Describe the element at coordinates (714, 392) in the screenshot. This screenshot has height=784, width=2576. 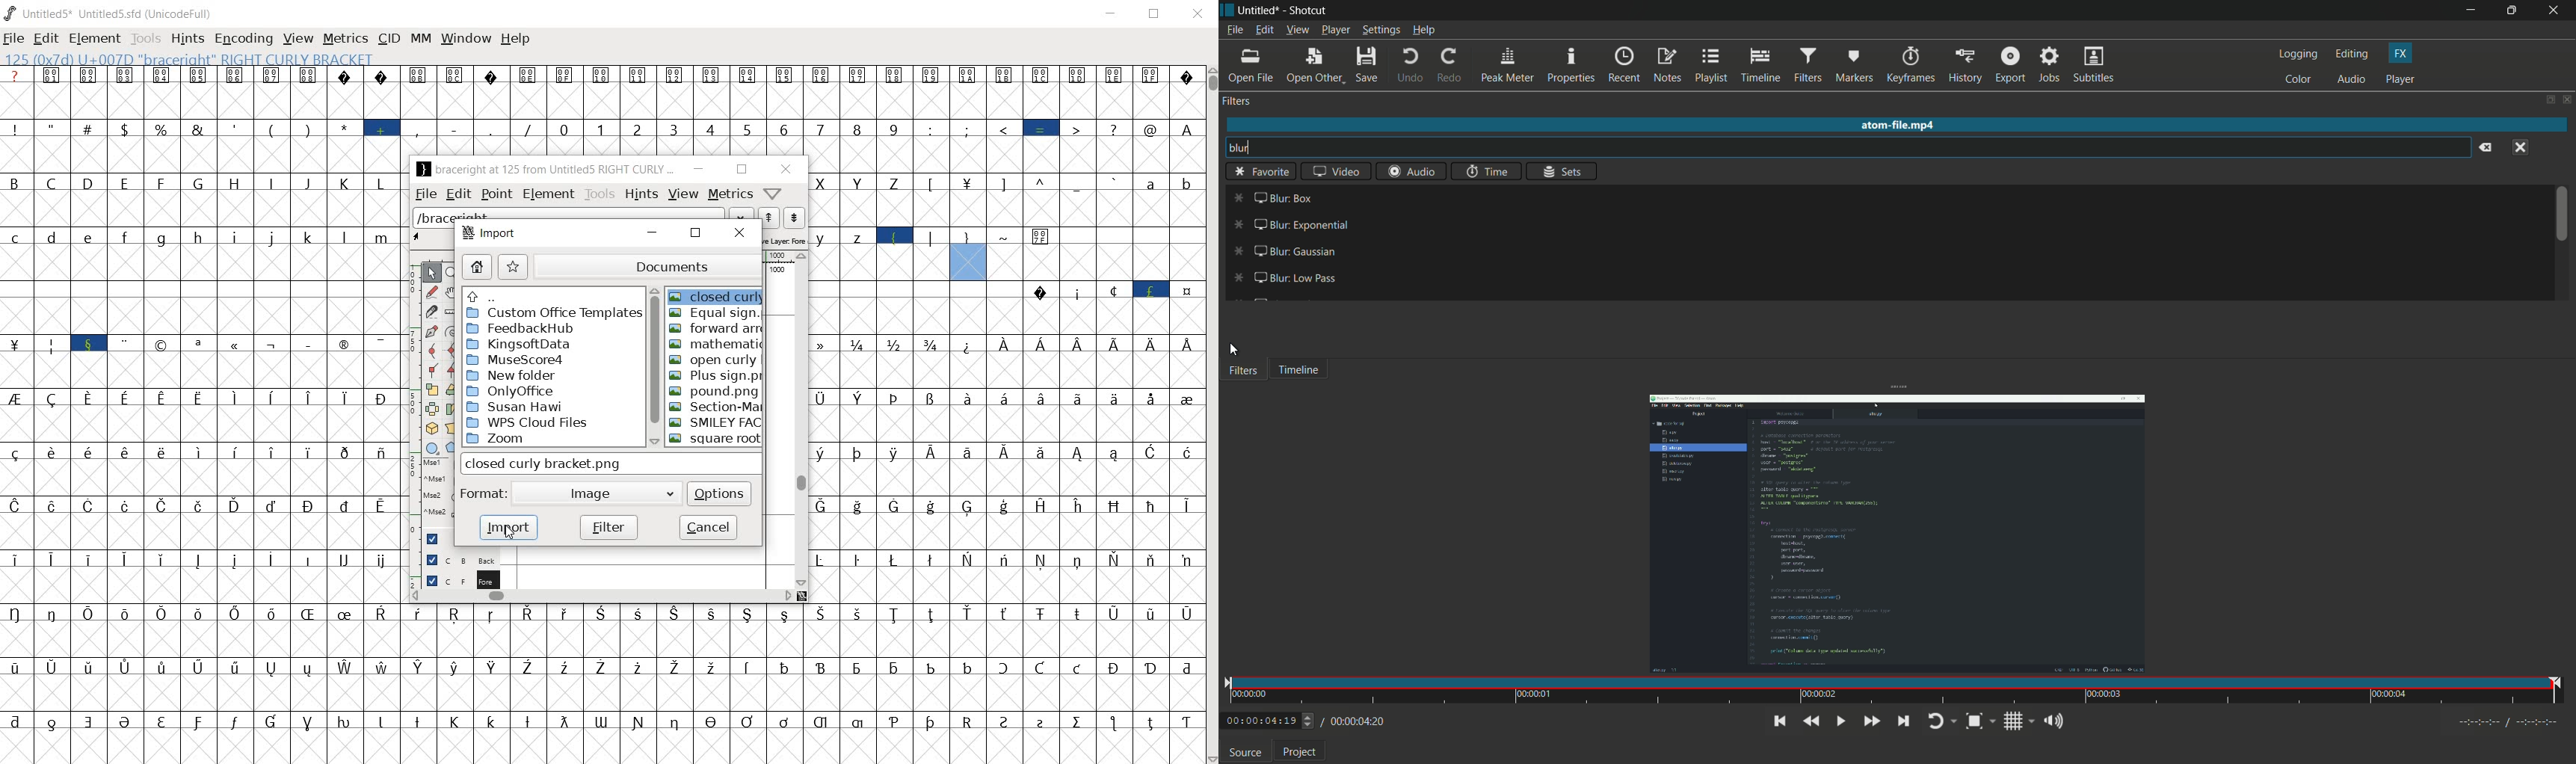
I see `pound.png` at that location.